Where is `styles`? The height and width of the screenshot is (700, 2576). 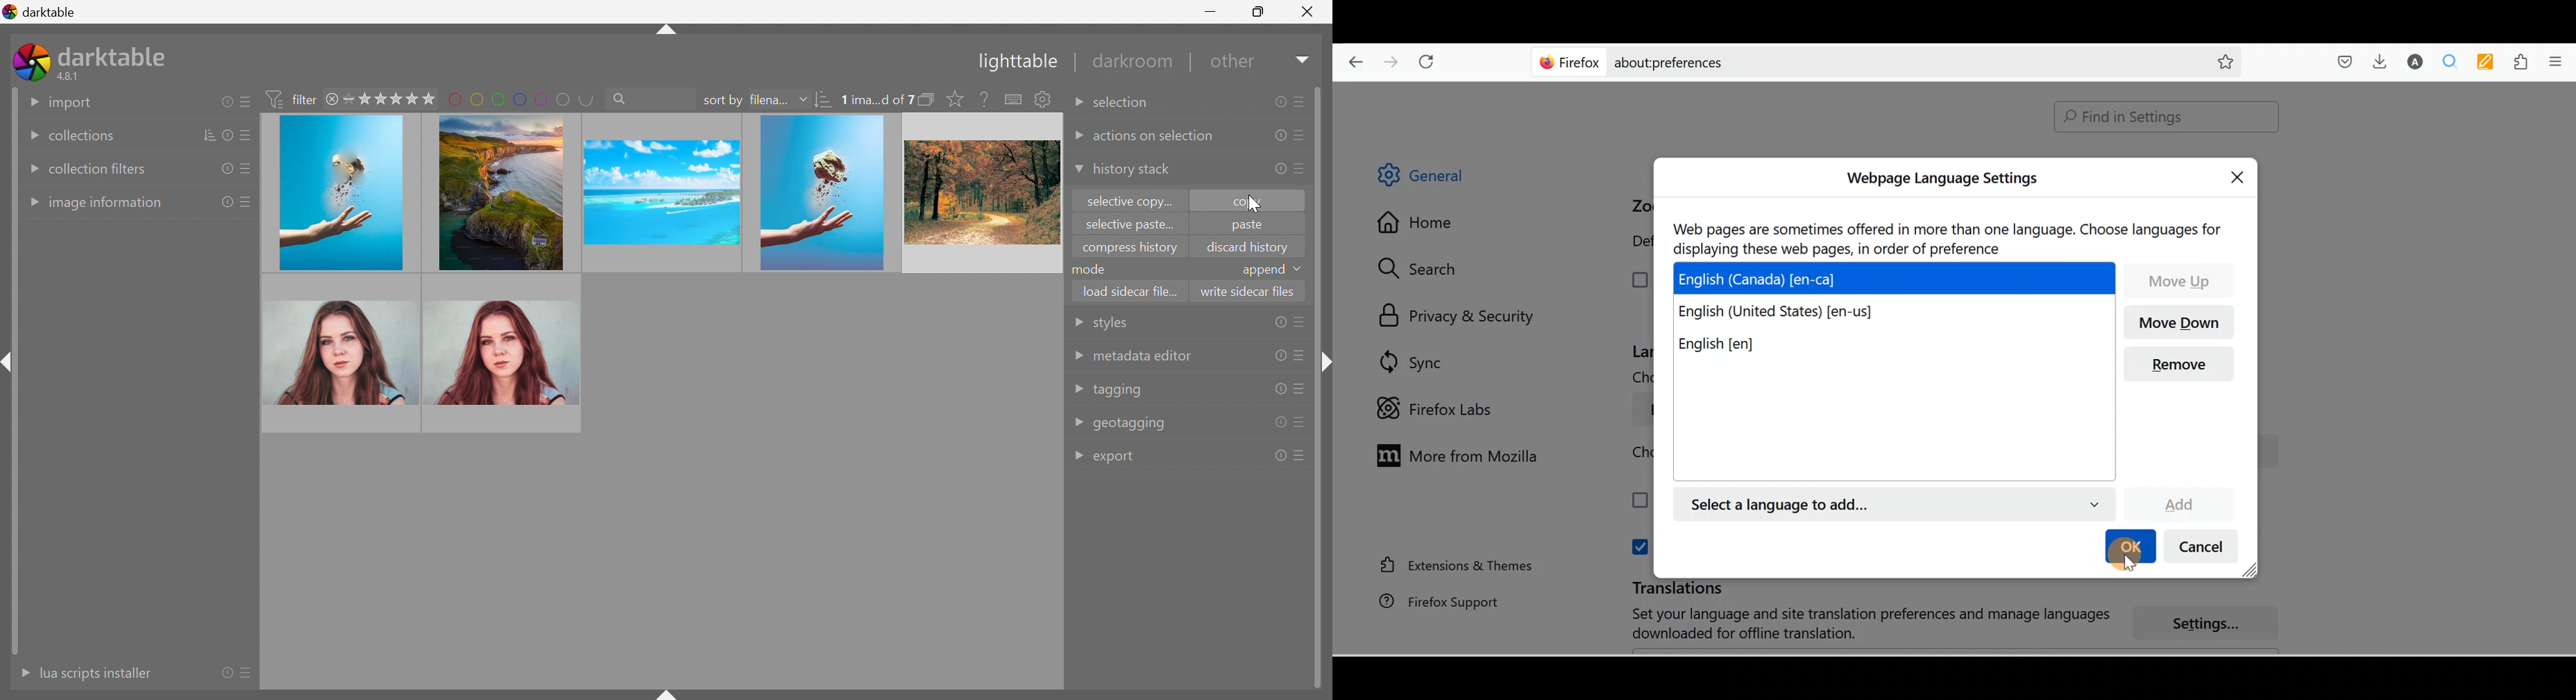 styles is located at coordinates (1108, 325).